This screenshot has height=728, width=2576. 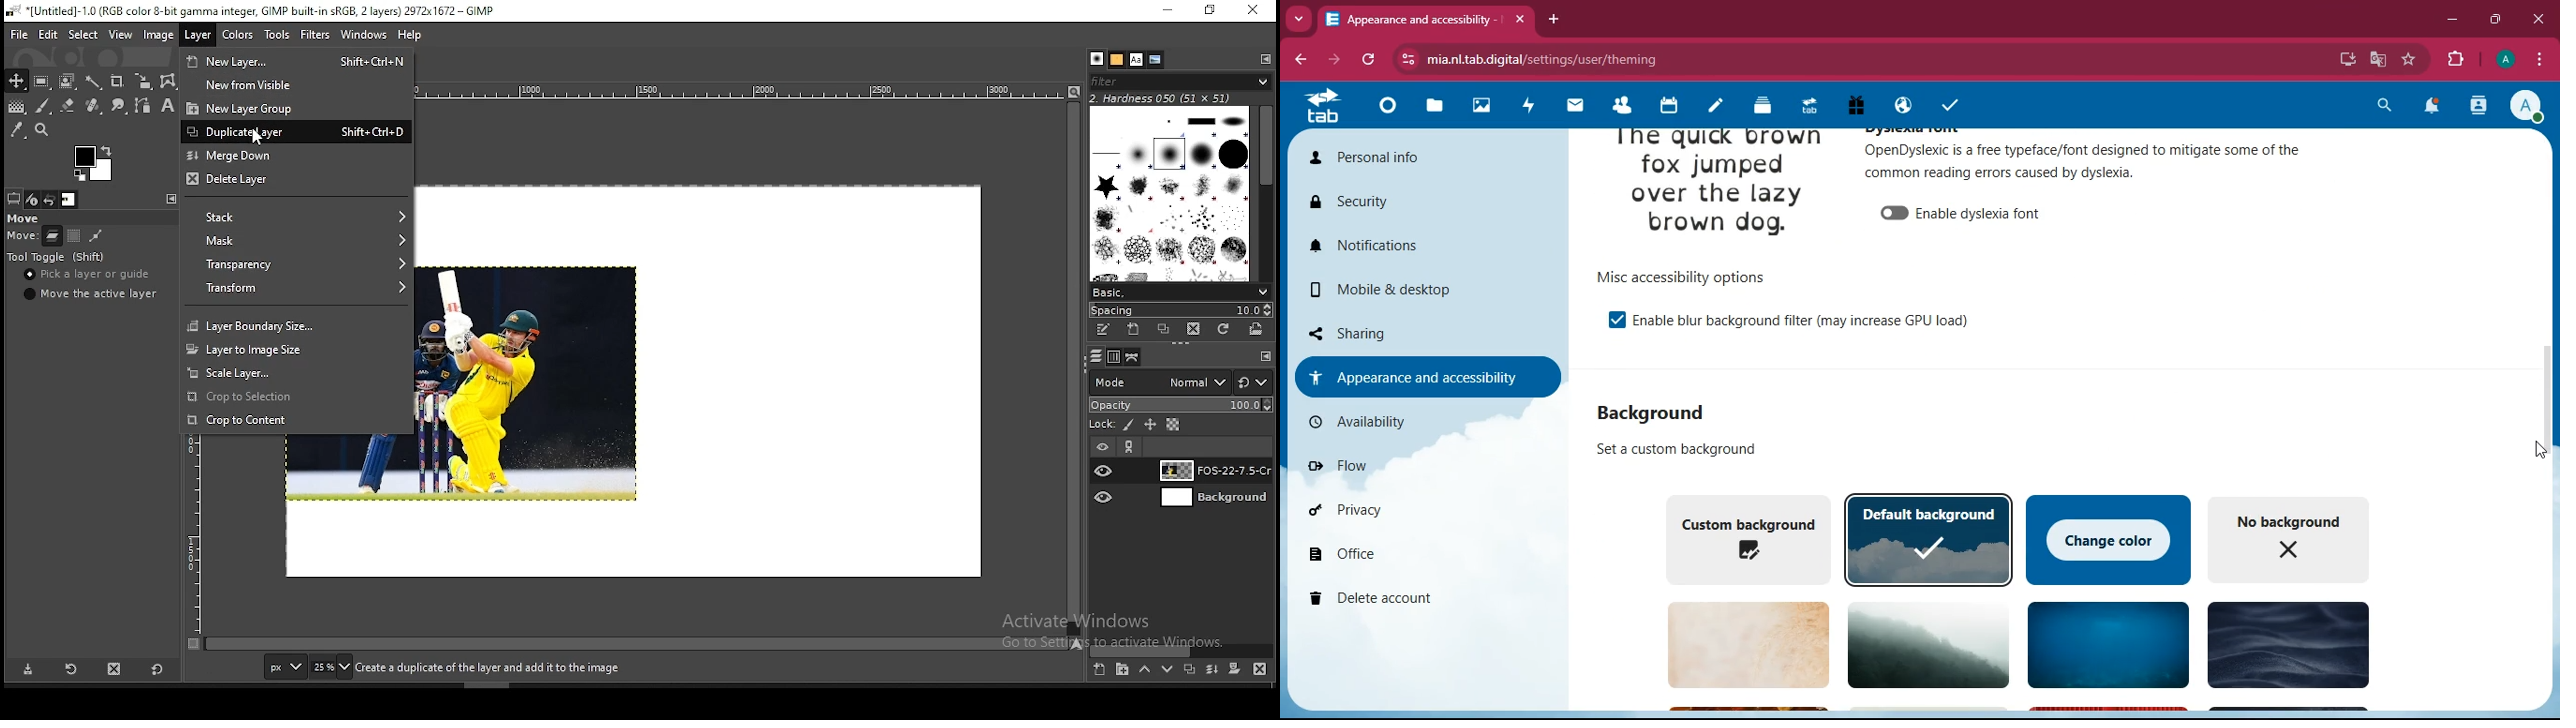 I want to click on images, so click(x=1480, y=104).